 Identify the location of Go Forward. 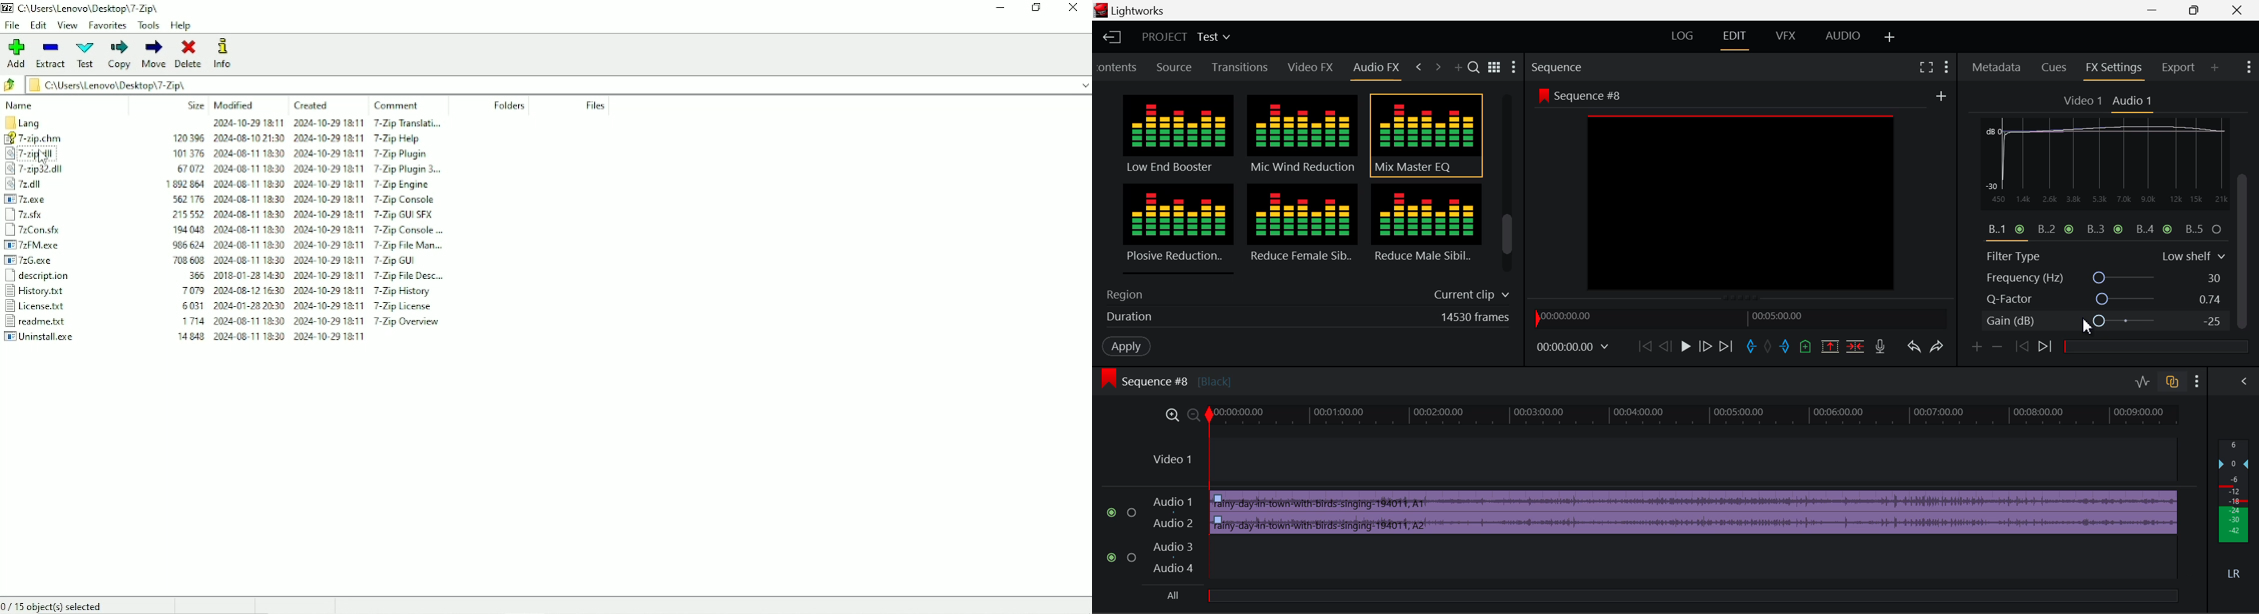
(1705, 347).